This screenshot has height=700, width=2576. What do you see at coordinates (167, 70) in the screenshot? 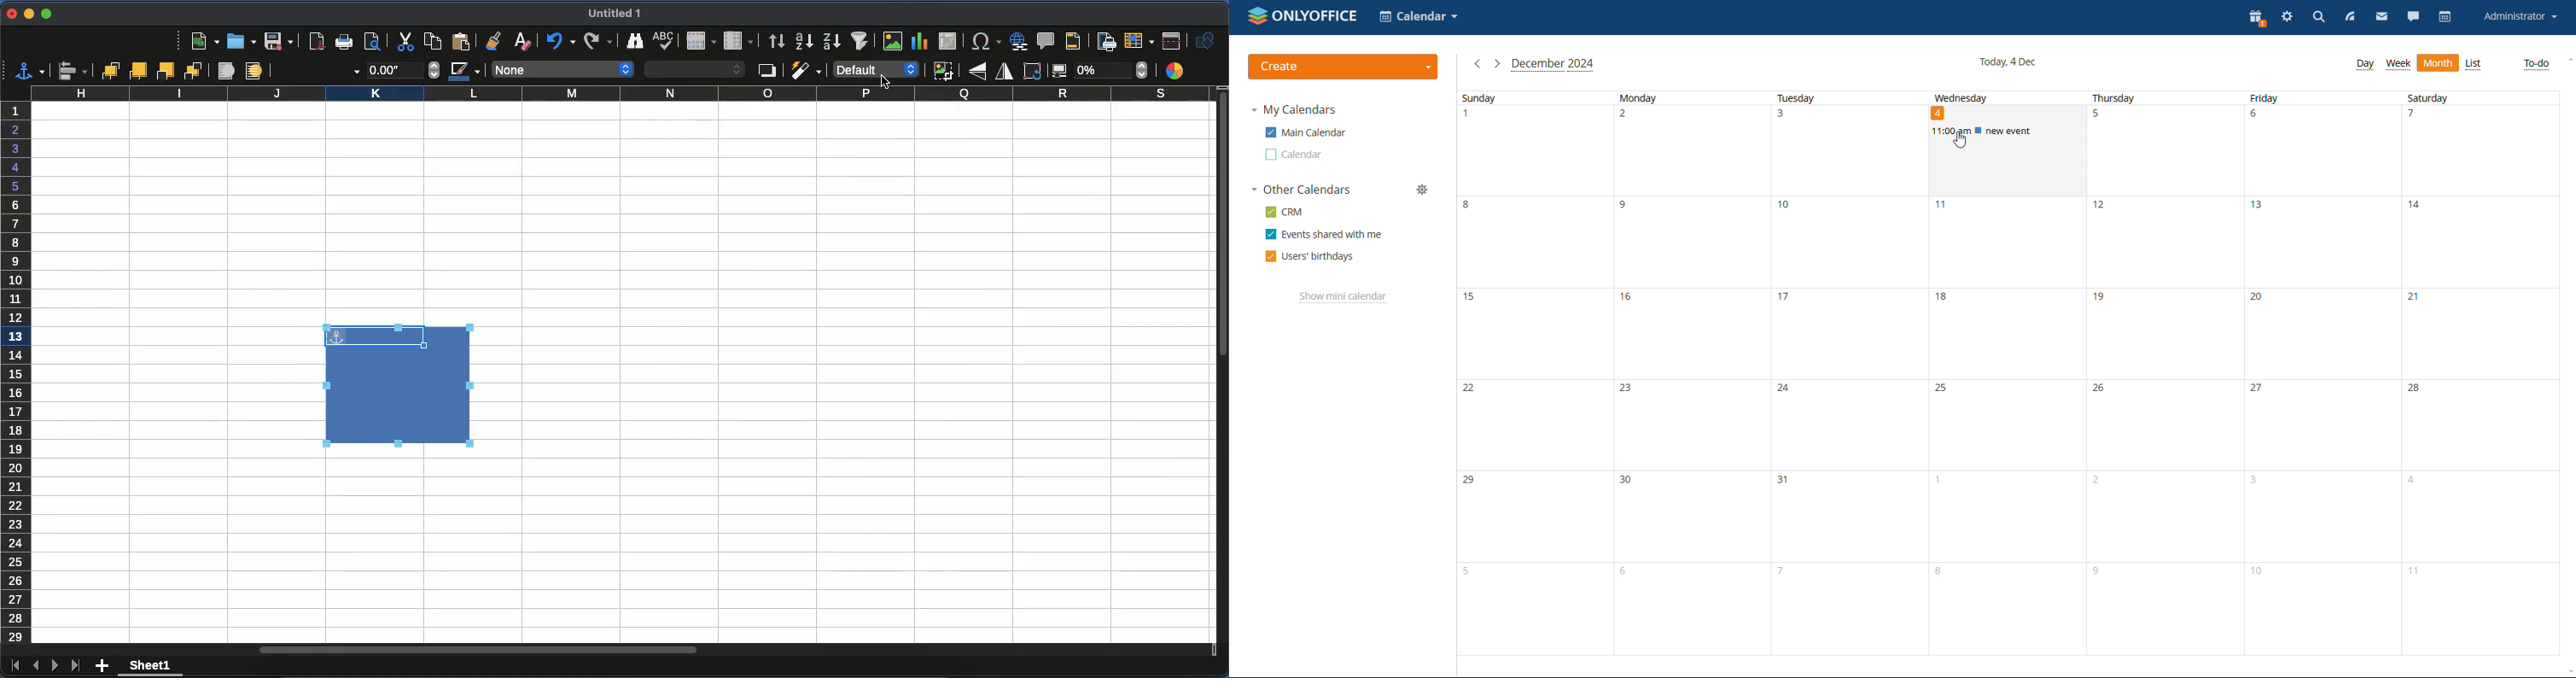
I see `back one` at bounding box center [167, 70].